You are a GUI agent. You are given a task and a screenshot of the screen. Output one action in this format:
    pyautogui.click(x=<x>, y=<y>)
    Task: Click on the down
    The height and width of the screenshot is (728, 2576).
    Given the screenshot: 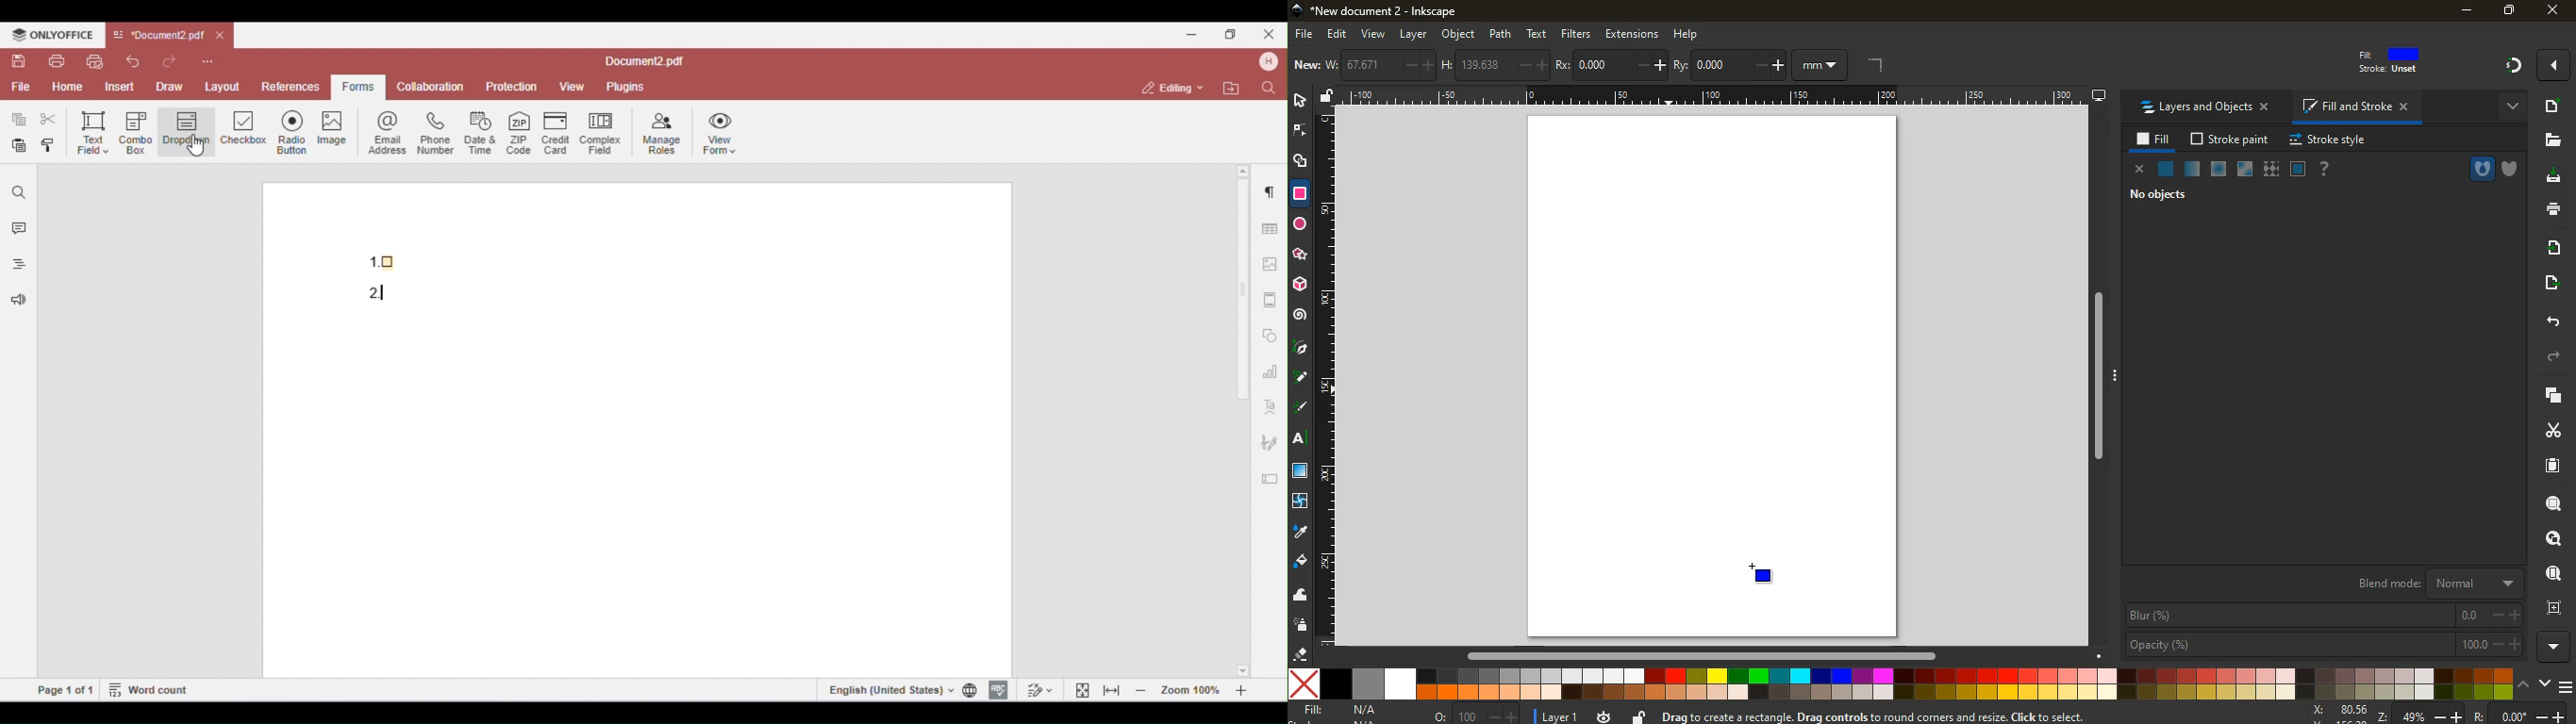 What is the action you would take?
    pyautogui.click(x=2544, y=684)
    